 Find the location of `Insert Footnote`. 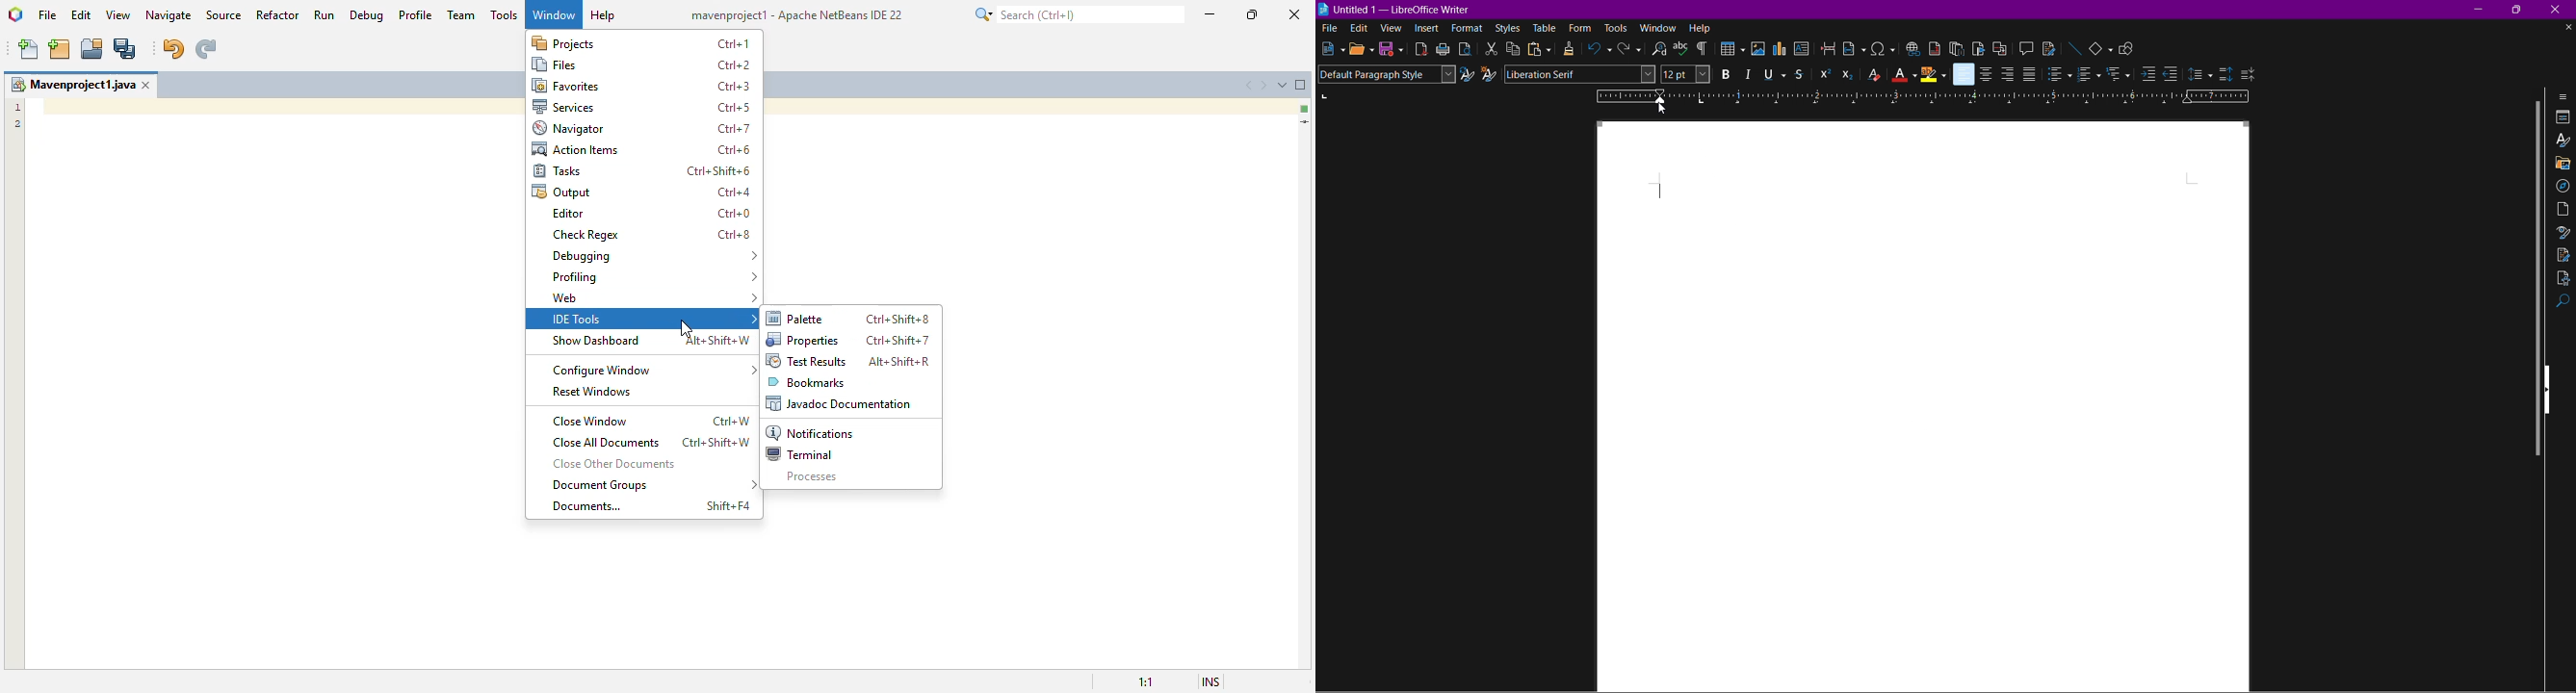

Insert Footnote is located at coordinates (1933, 48).